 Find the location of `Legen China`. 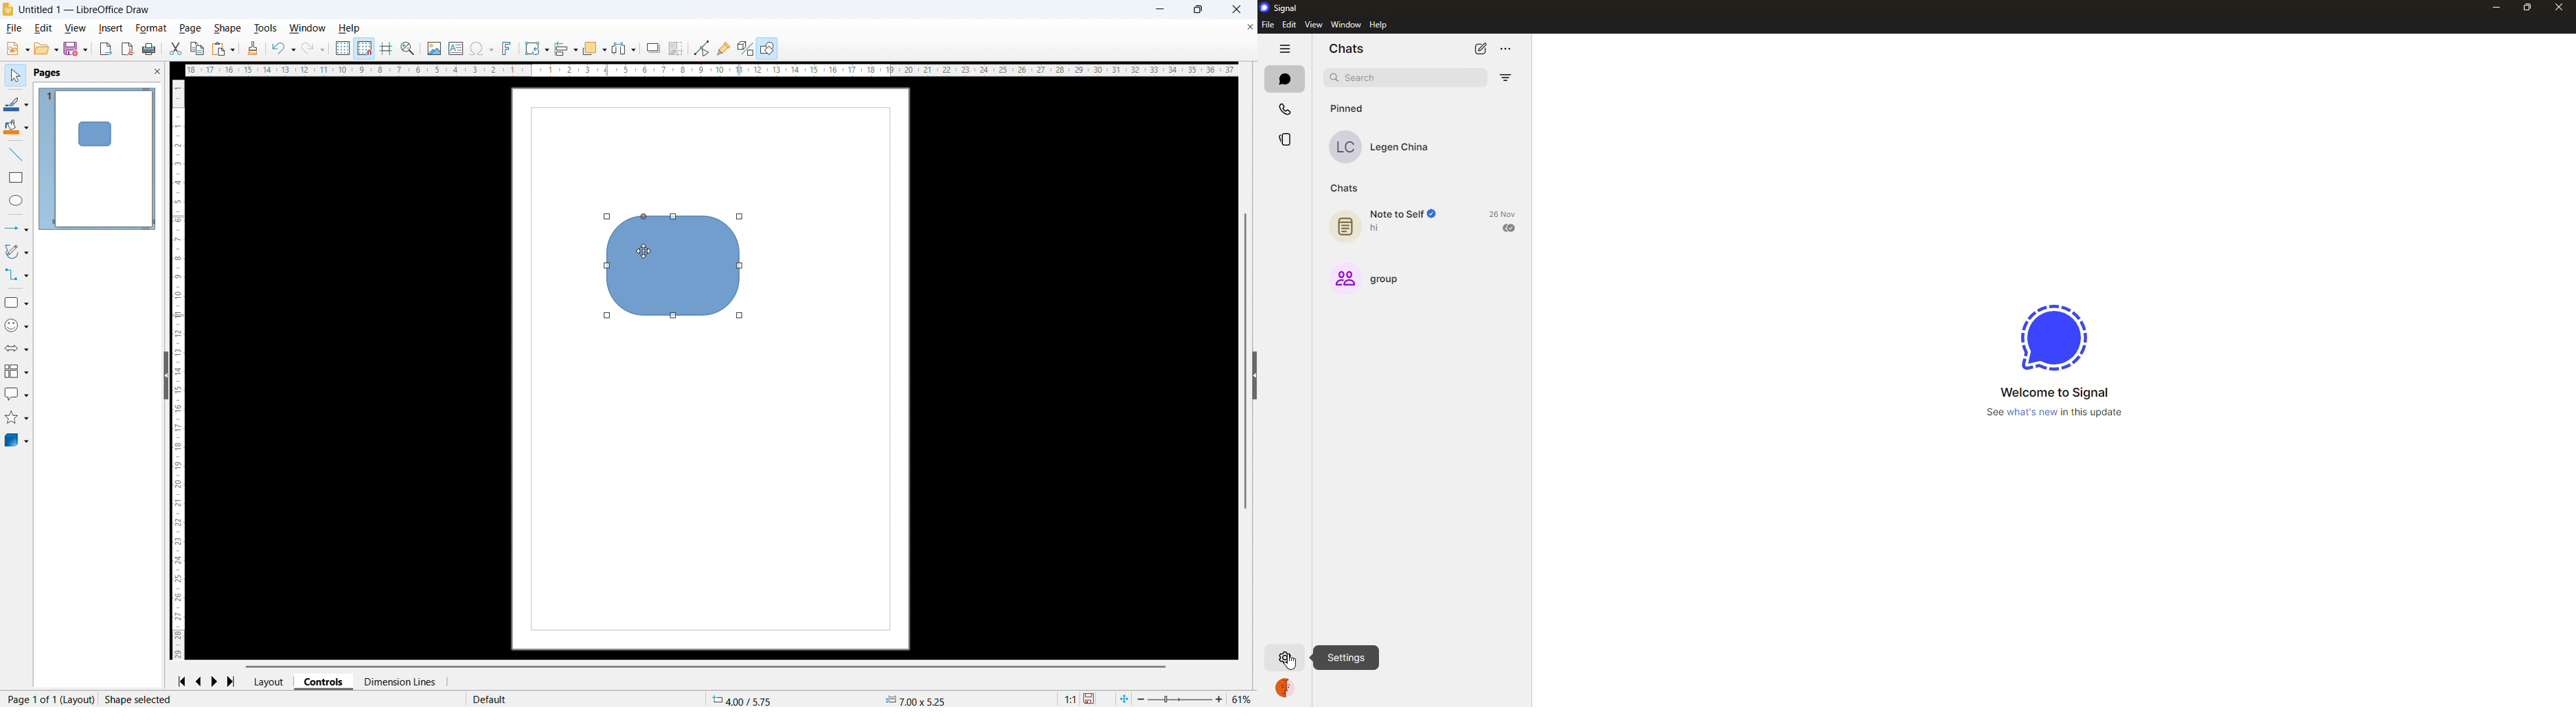

Legen China is located at coordinates (1403, 149).